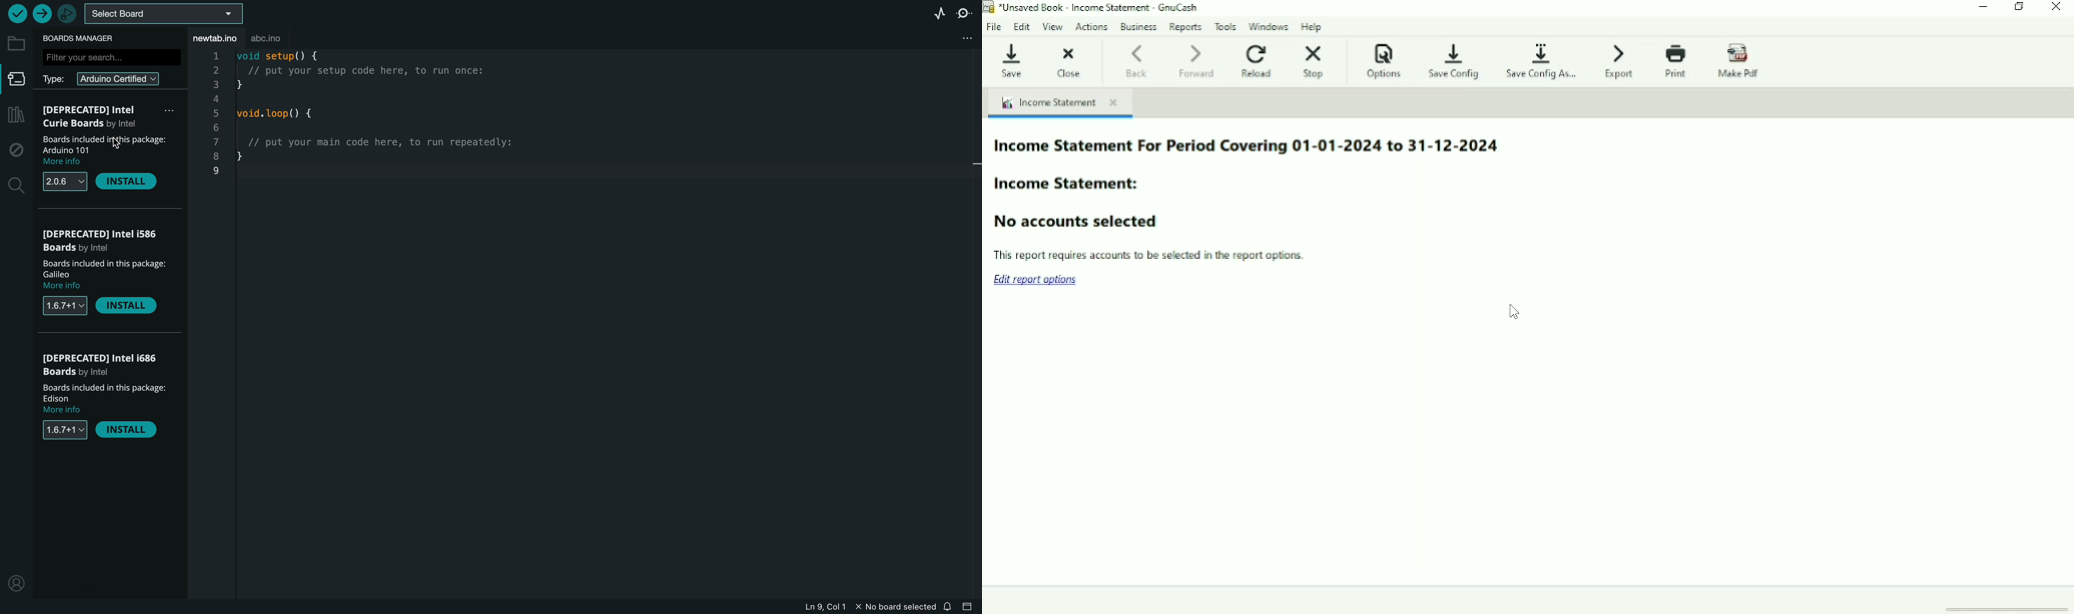 The height and width of the screenshot is (616, 2100). What do you see at coordinates (1313, 26) in the screenshot?
I see `Help` at bounding box center [1313, 26].